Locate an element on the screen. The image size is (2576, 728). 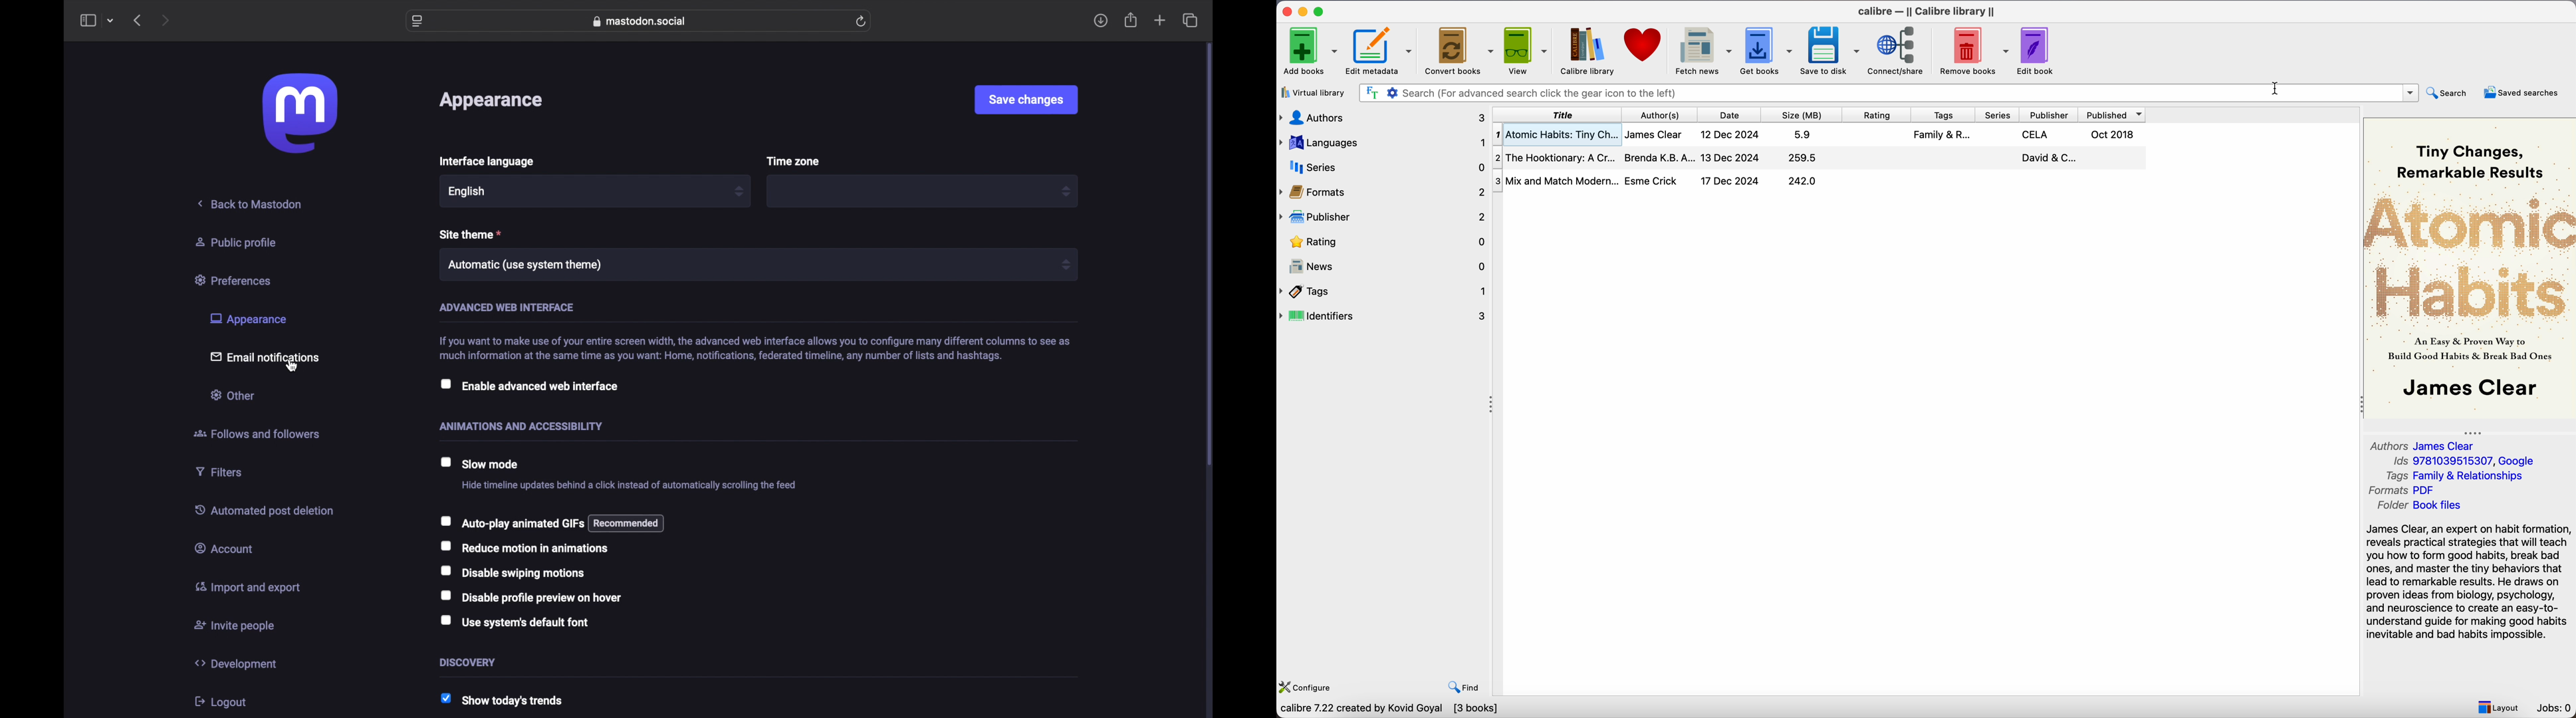
import and export is located at coordinates (247, 587).